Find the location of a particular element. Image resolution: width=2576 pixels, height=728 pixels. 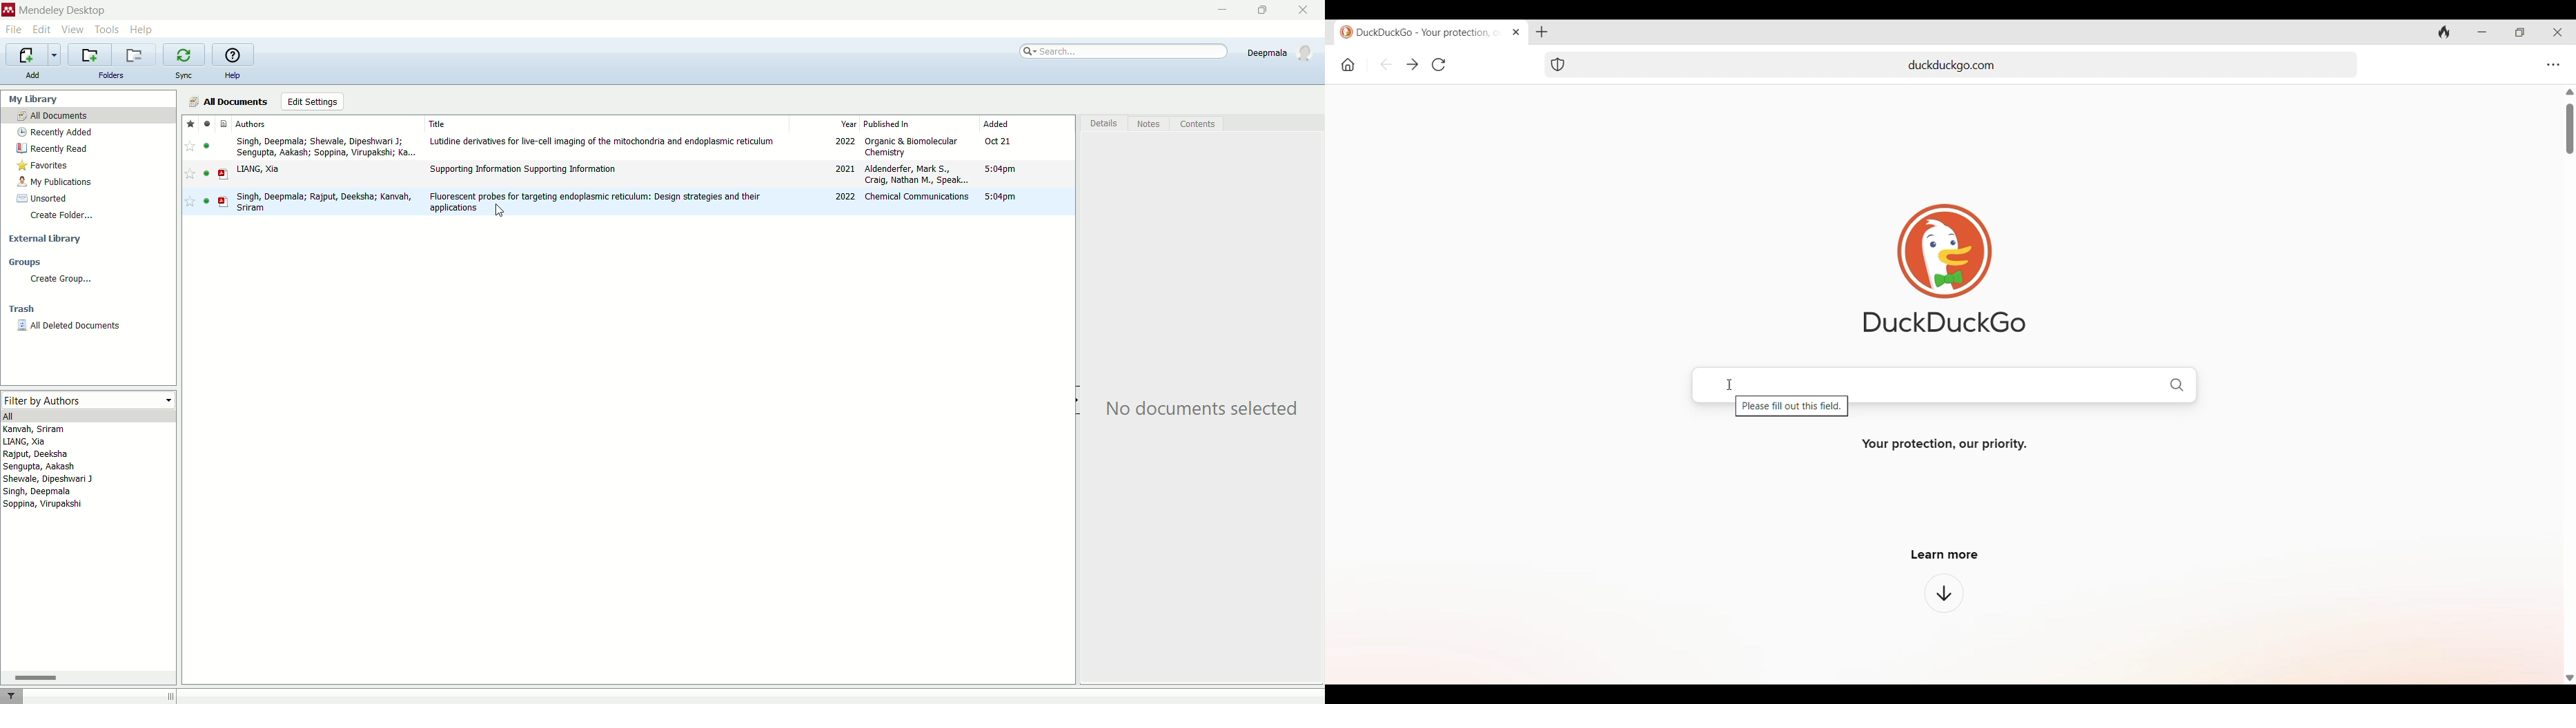

read/unread is located at coordinates (206, 146).